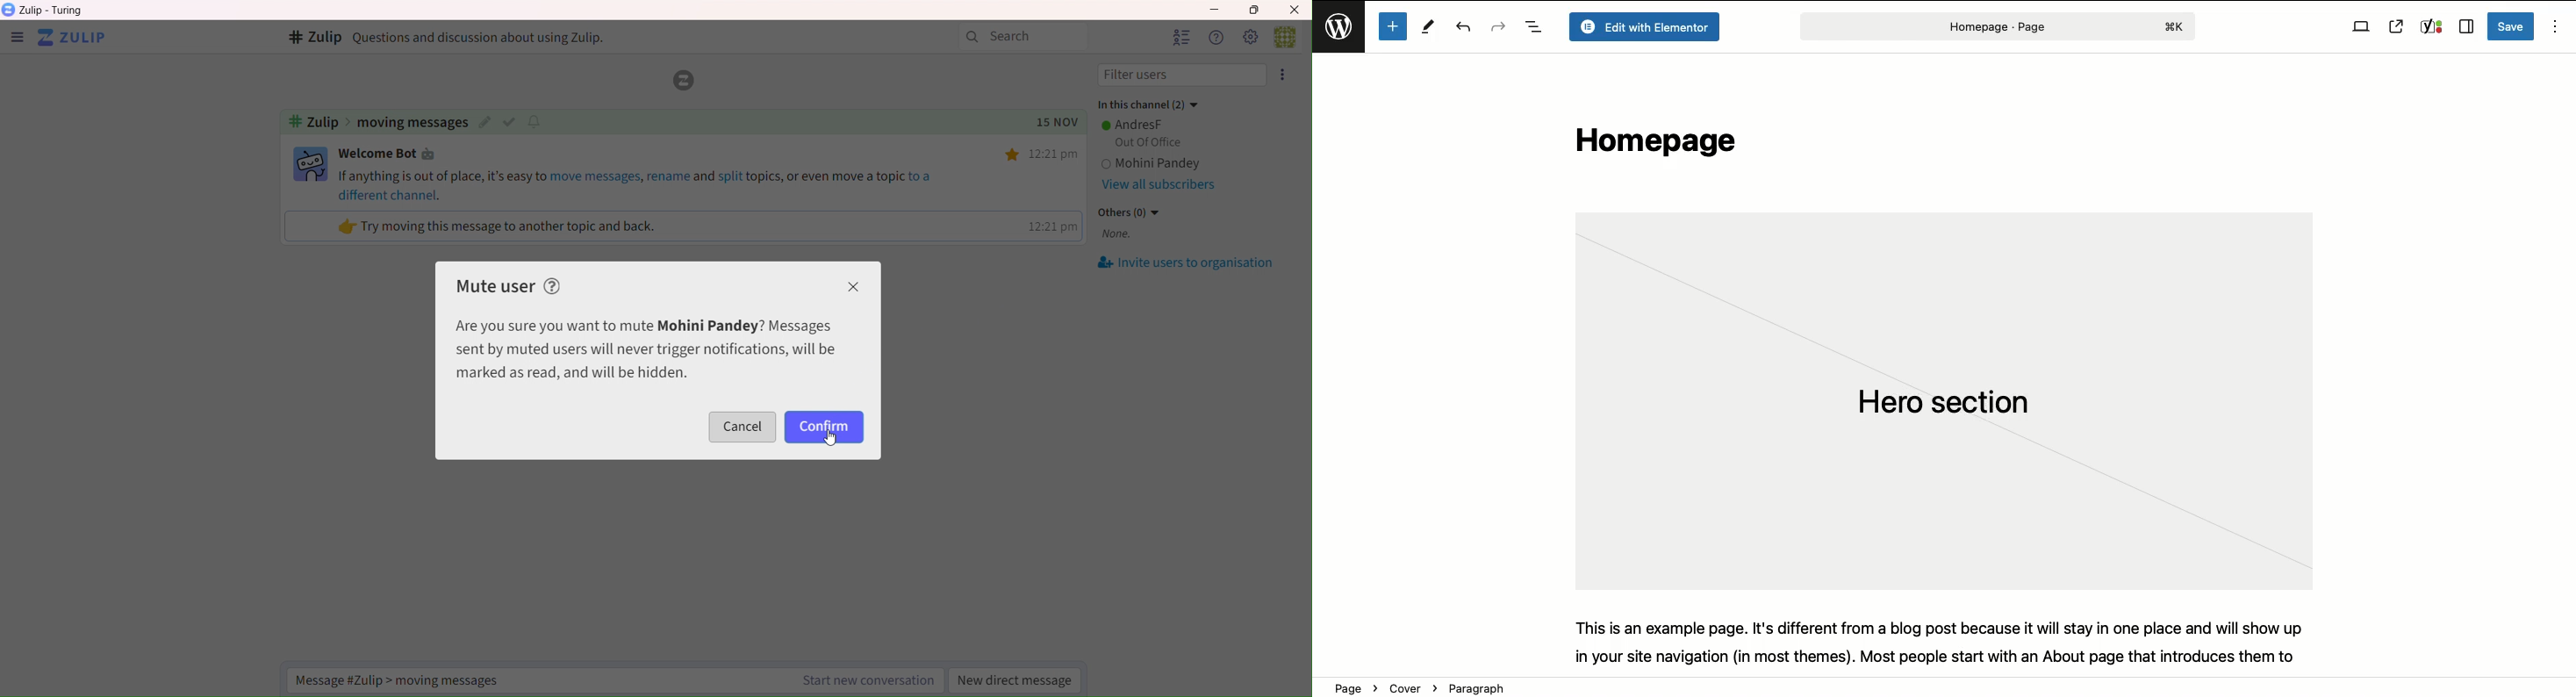  What do you see at coordinates (2396, 26) in the screenshot?
I see `View page` at bounding box center [2396, 26].